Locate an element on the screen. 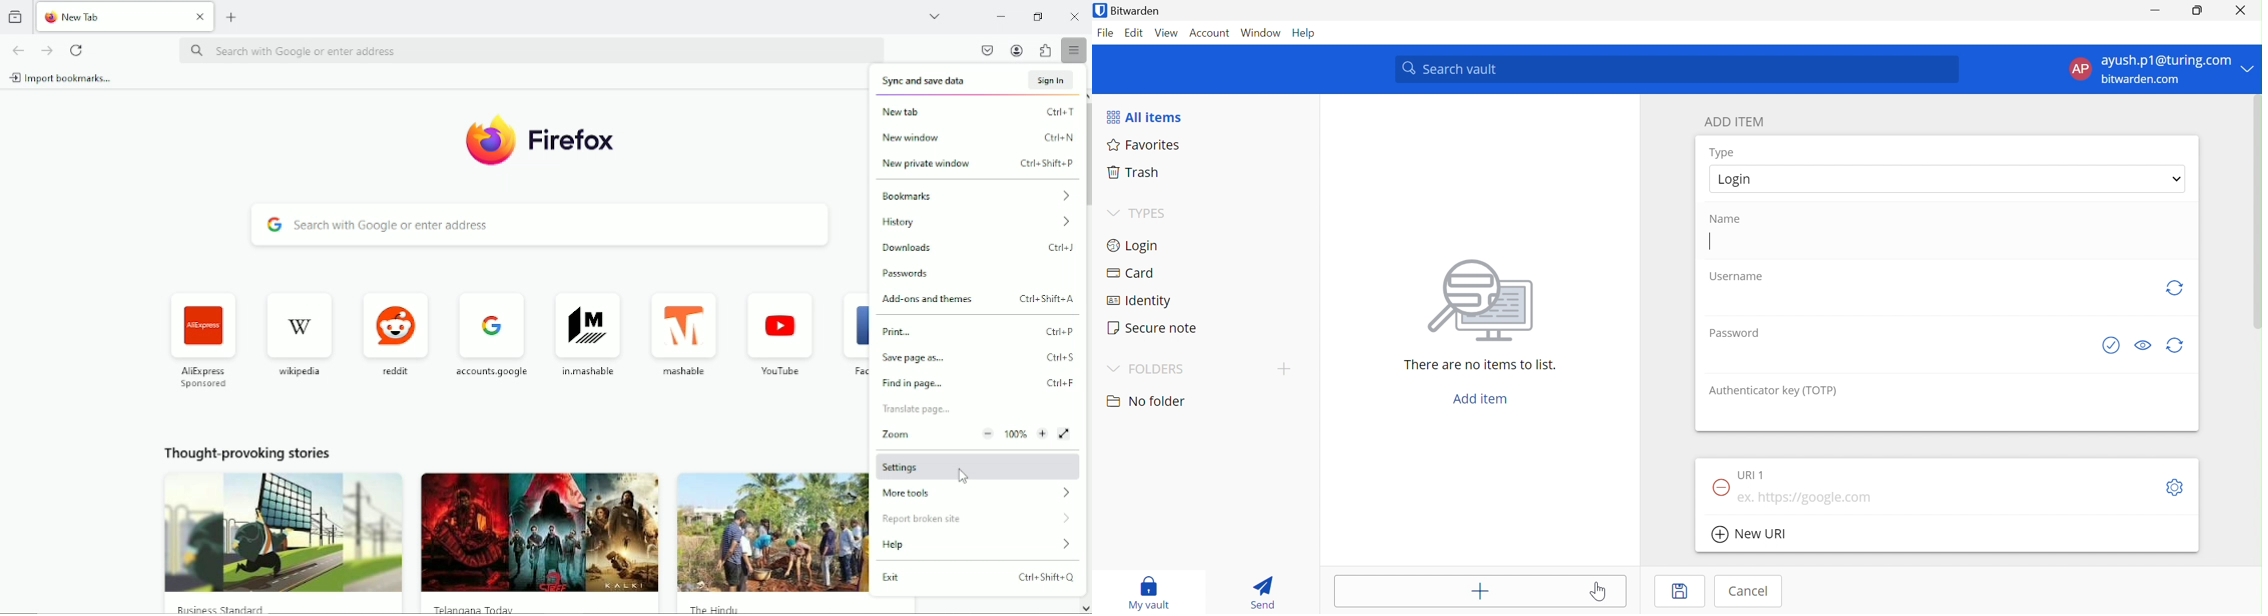 This screenshot has width=2268, height=616. save to pocket is located at coordinates (987, 51).